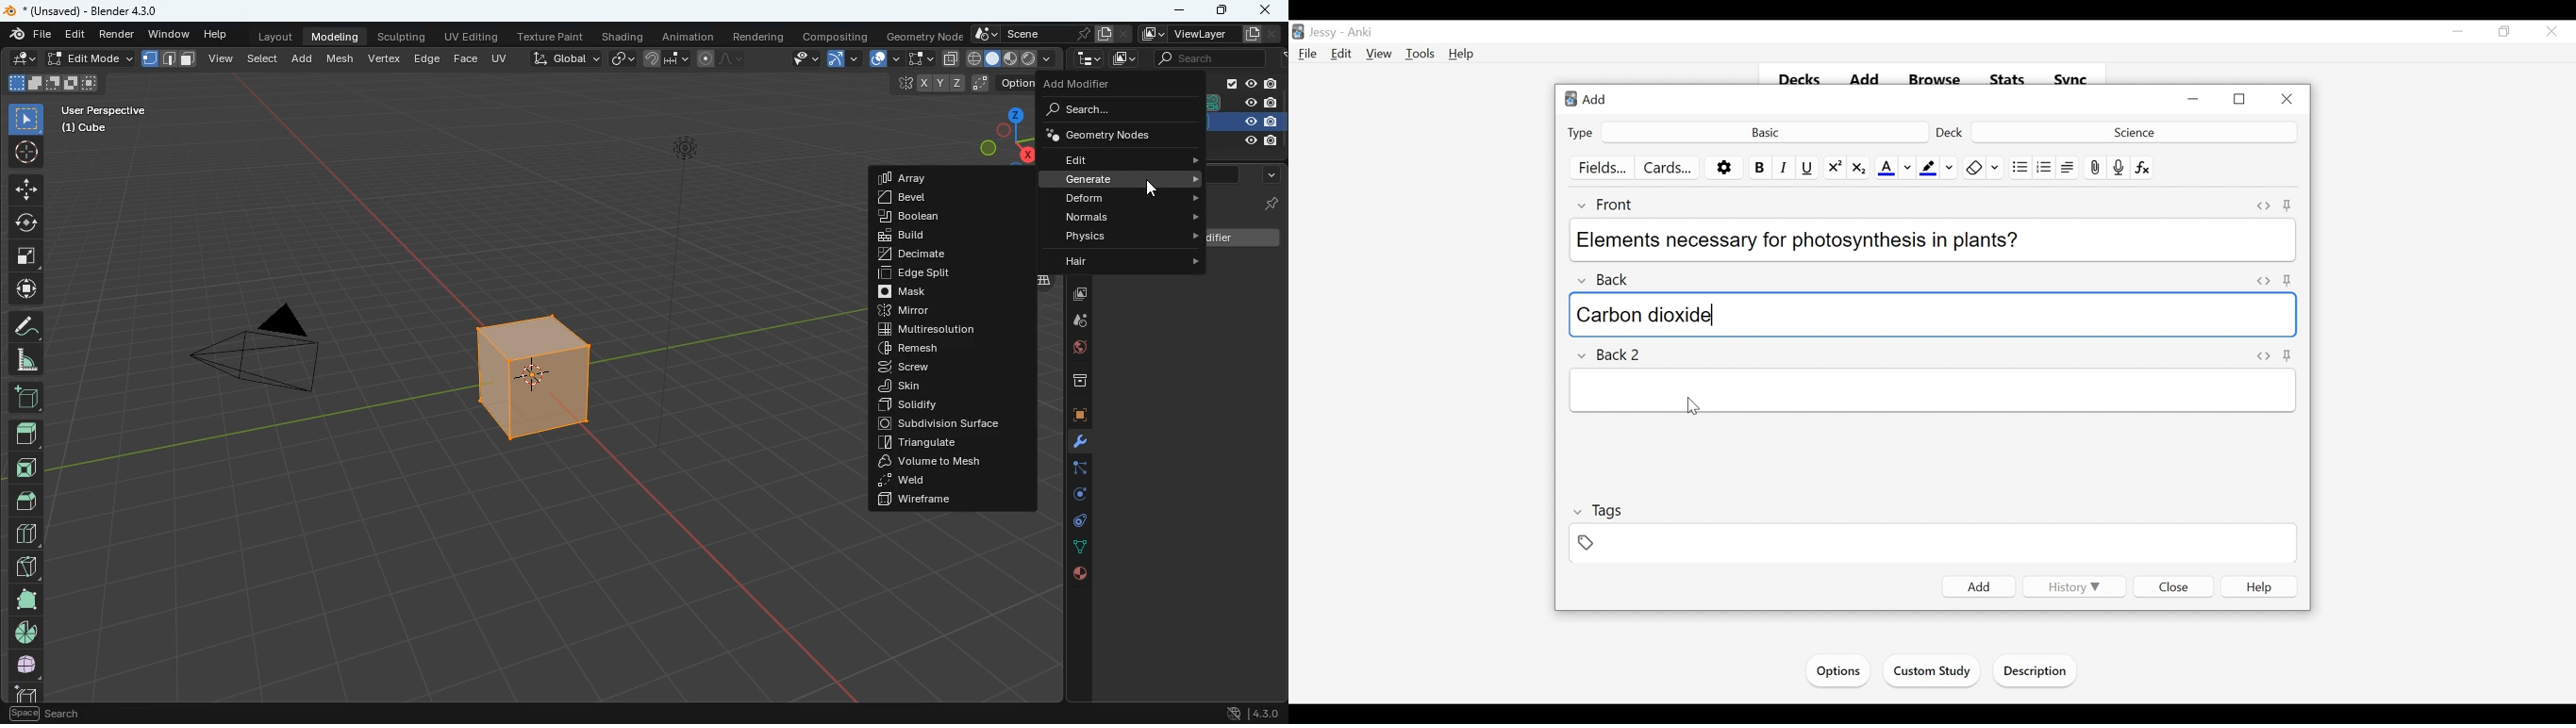 The height and width of the screenshot is (728, 2576). I want to click on Edit, so click(1341, 53).